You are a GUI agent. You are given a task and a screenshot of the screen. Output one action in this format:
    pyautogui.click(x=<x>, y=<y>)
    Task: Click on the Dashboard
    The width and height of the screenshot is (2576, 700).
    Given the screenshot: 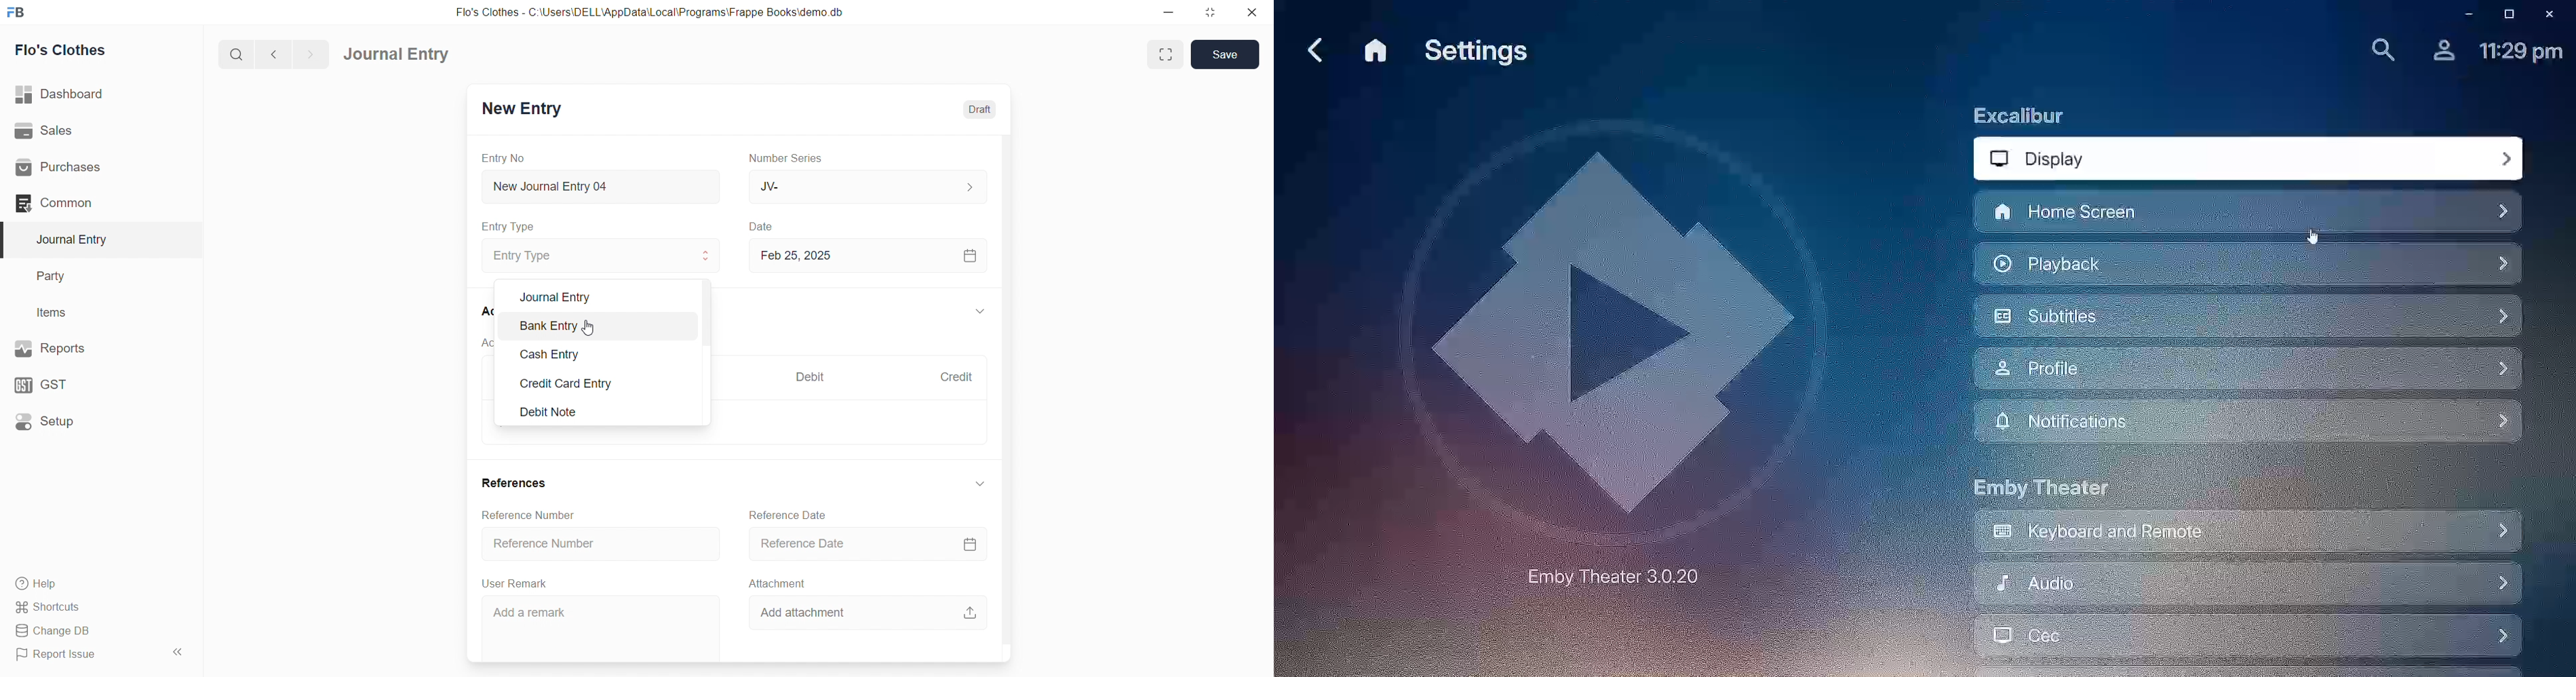 What is the action you would take?
    pyautogui.click(x=98, y=94)
    